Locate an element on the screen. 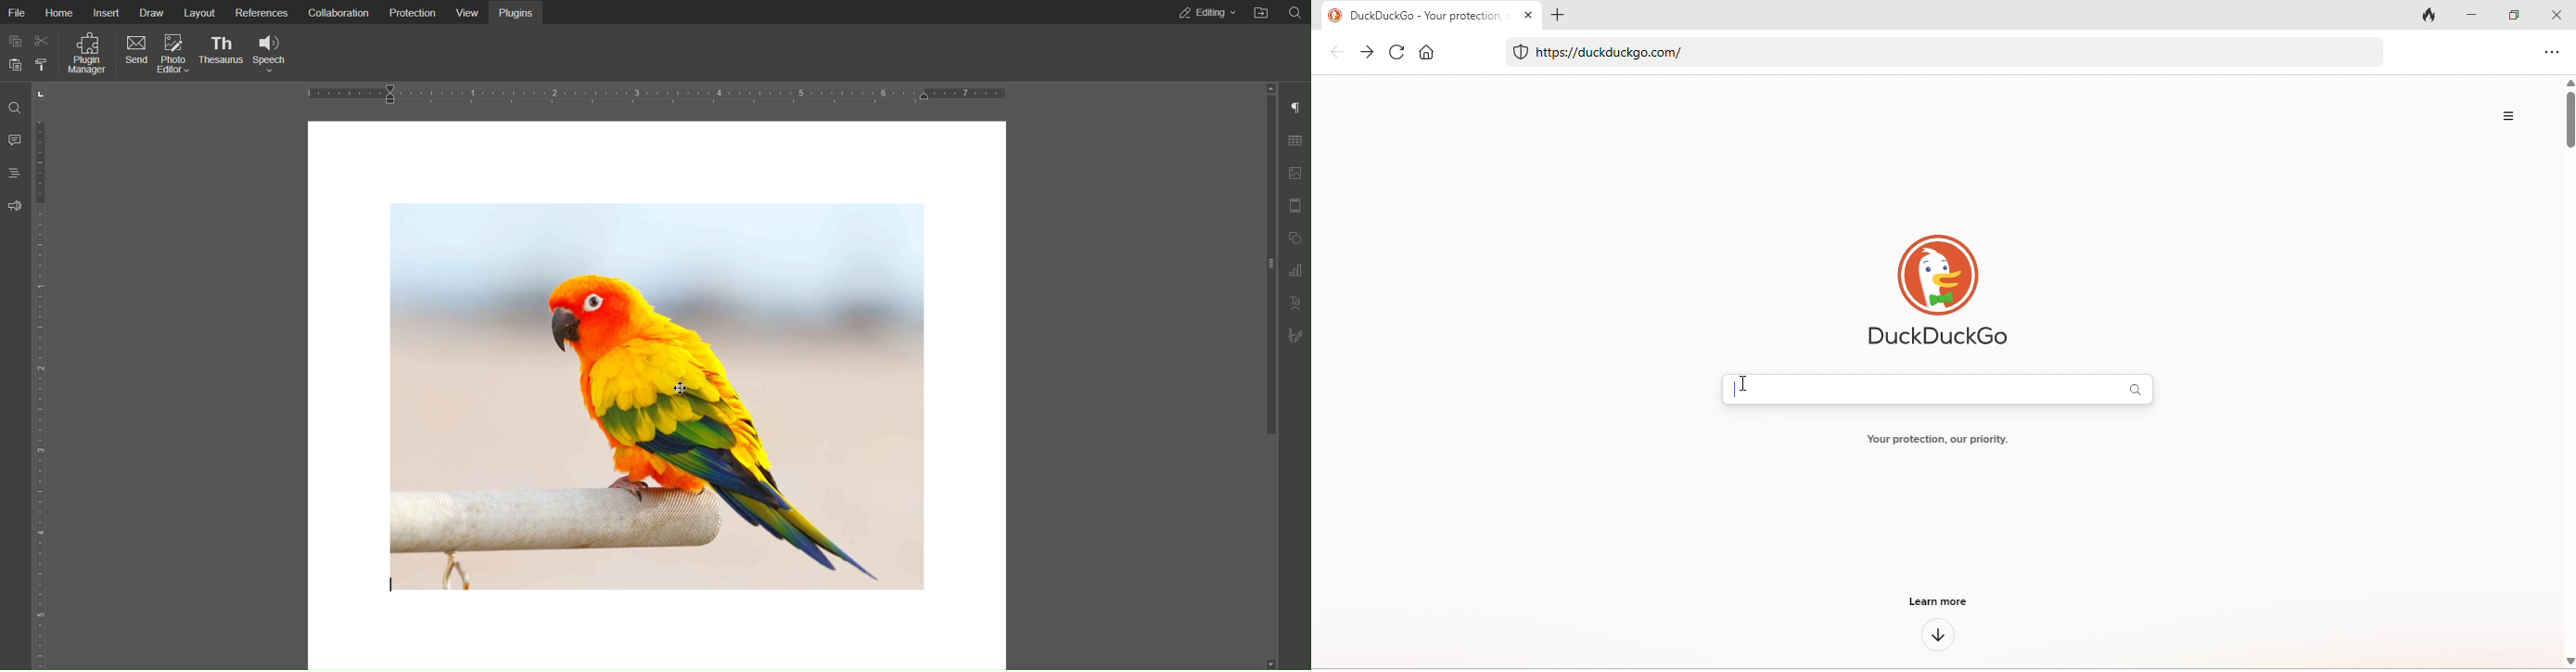 Image resolution: width=2576 pixels, height=672 pixels. Home is located at coordinates (61, 11).